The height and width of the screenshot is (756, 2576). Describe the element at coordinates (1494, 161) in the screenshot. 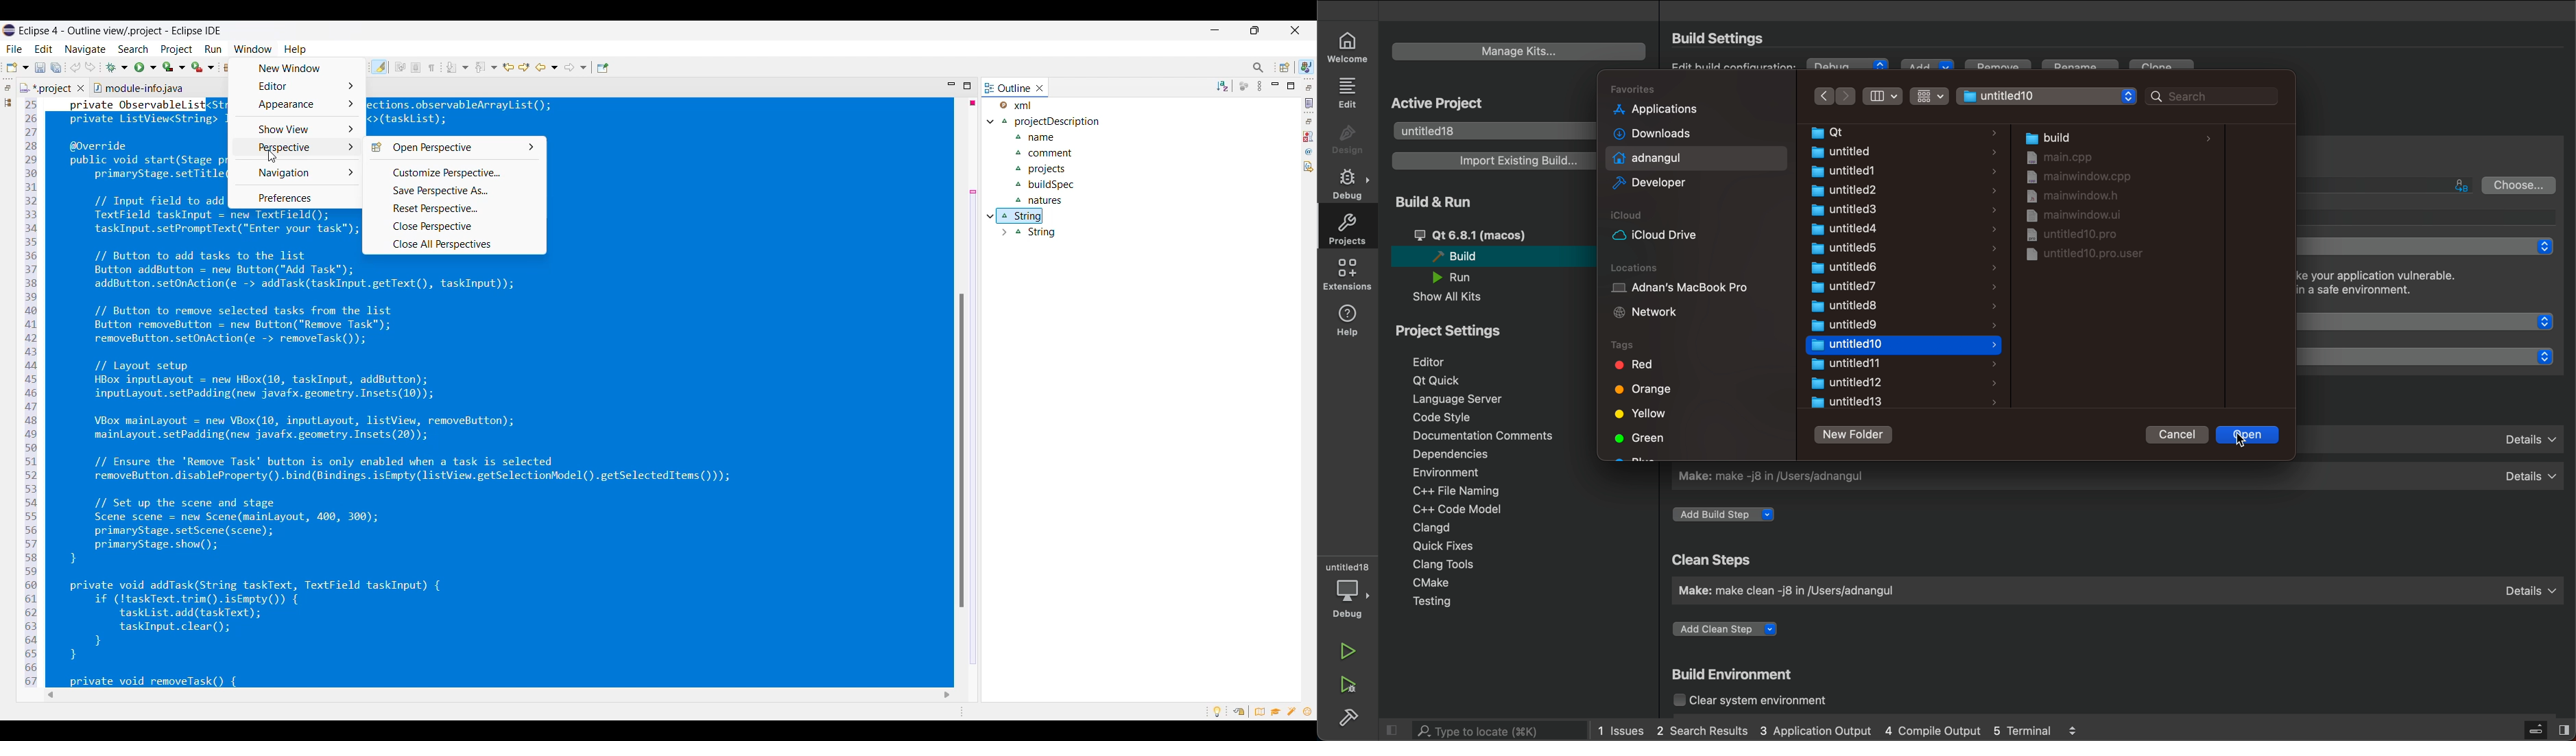

I see `import existing build` at that location.